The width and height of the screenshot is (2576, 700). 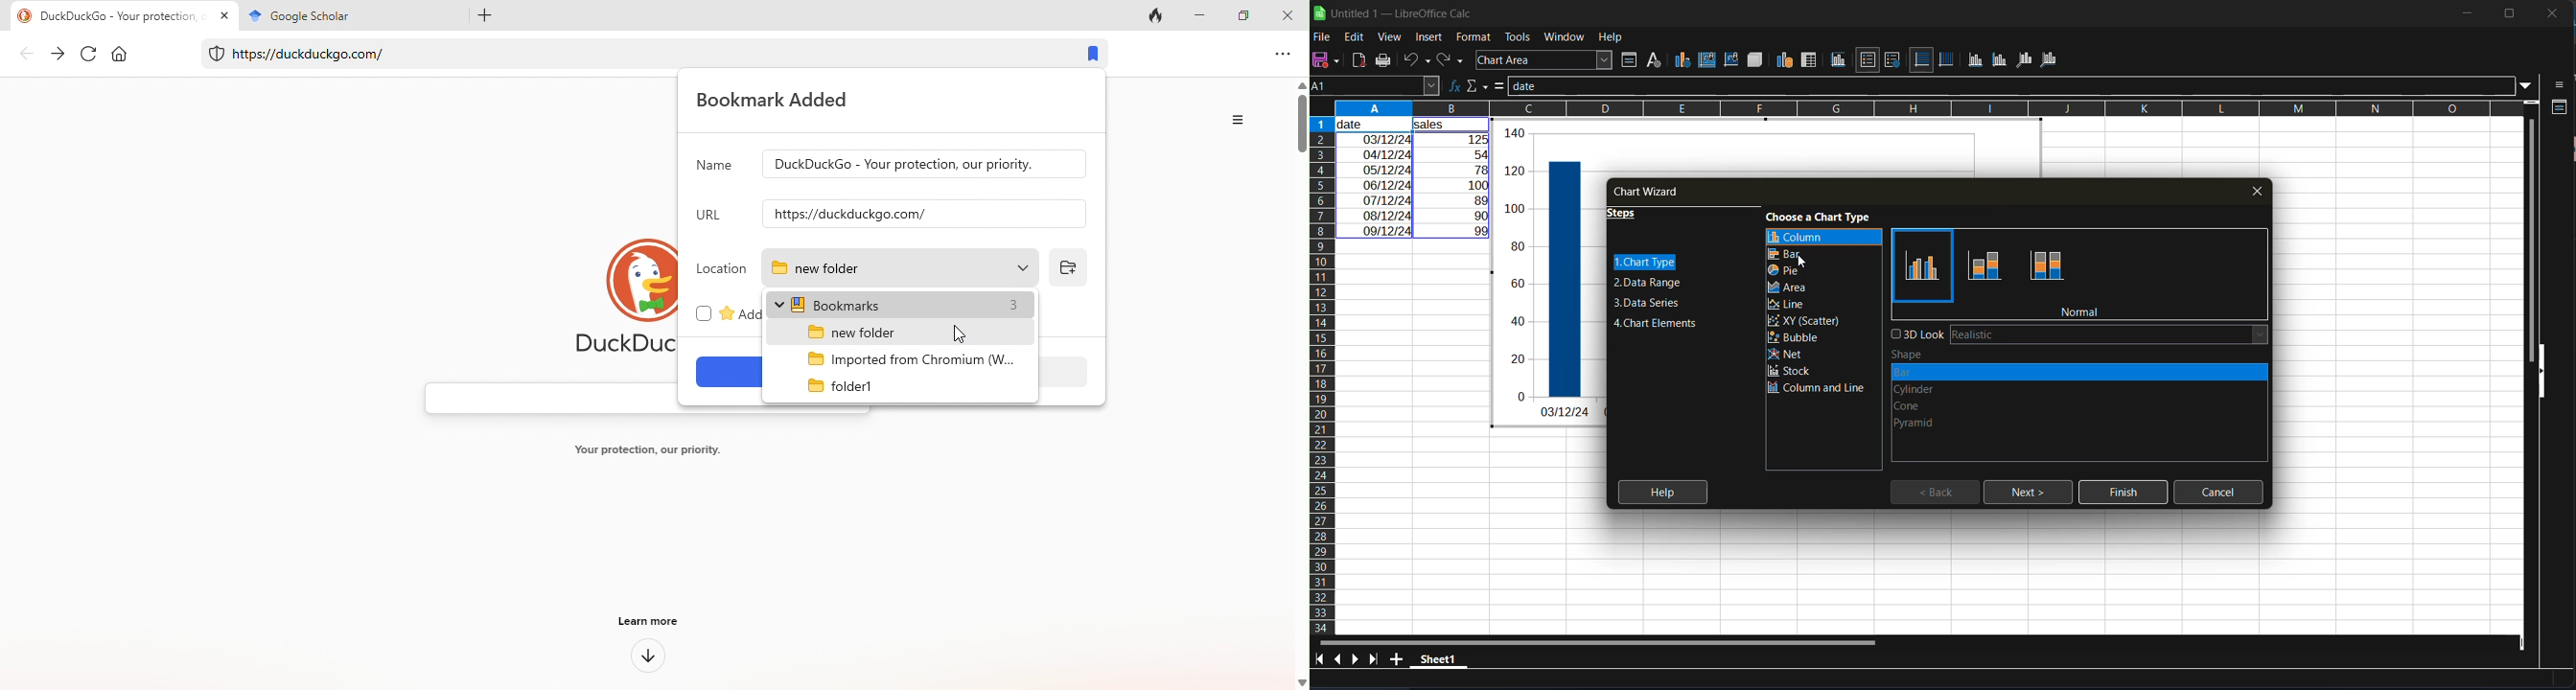 What do you see at coordinates (1841, 61) in the screenshot?
I see `titles` at bounding box center [1841, 61].